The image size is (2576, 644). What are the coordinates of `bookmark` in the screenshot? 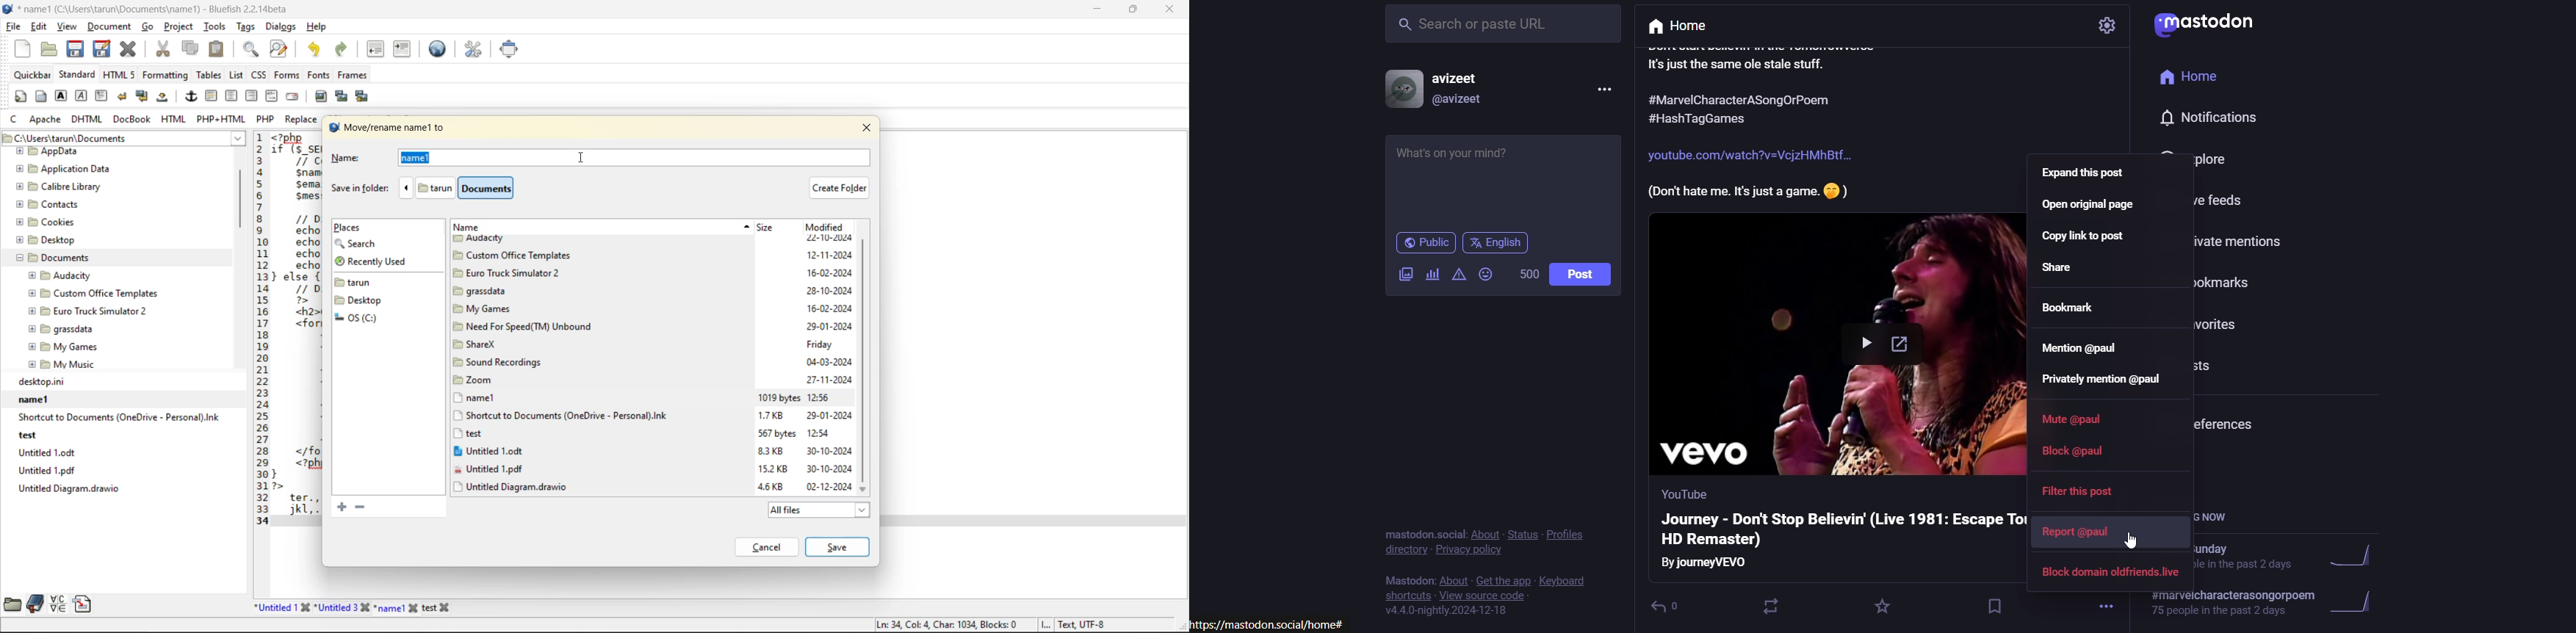 It's located at (1991, 604).